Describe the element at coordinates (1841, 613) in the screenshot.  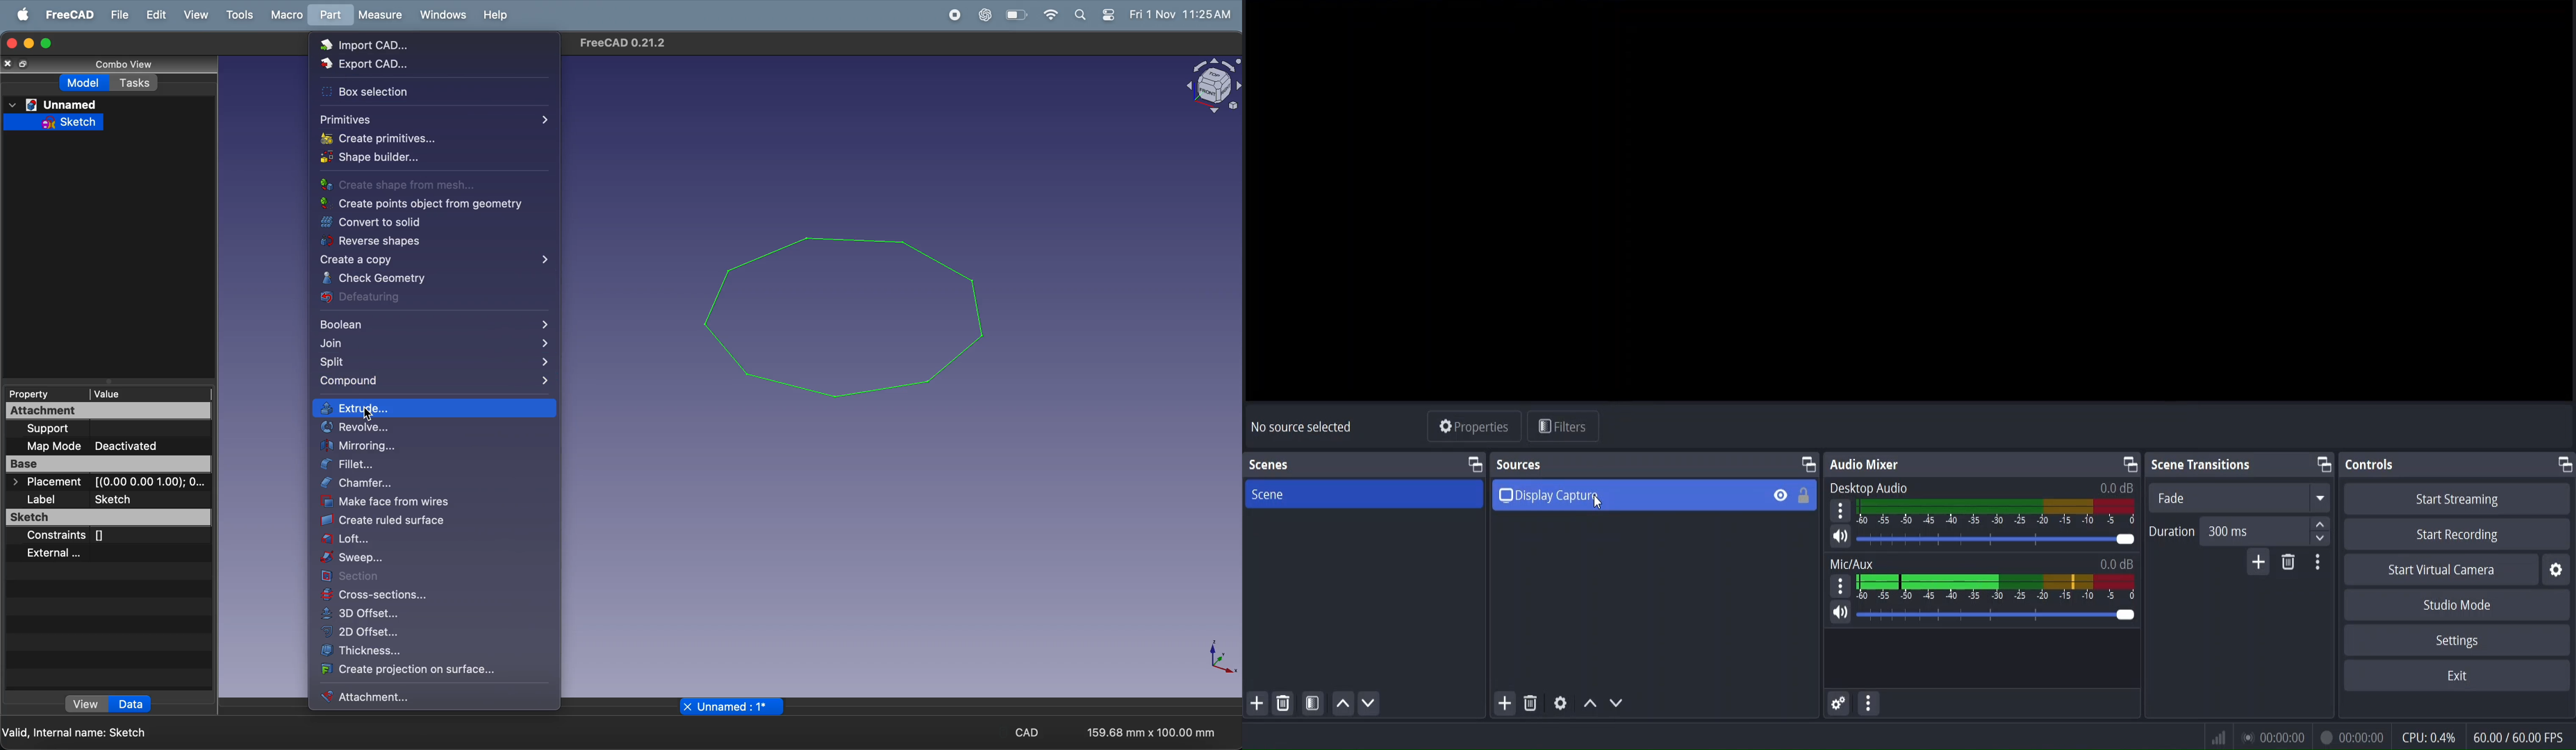
I see `mute` at that location.